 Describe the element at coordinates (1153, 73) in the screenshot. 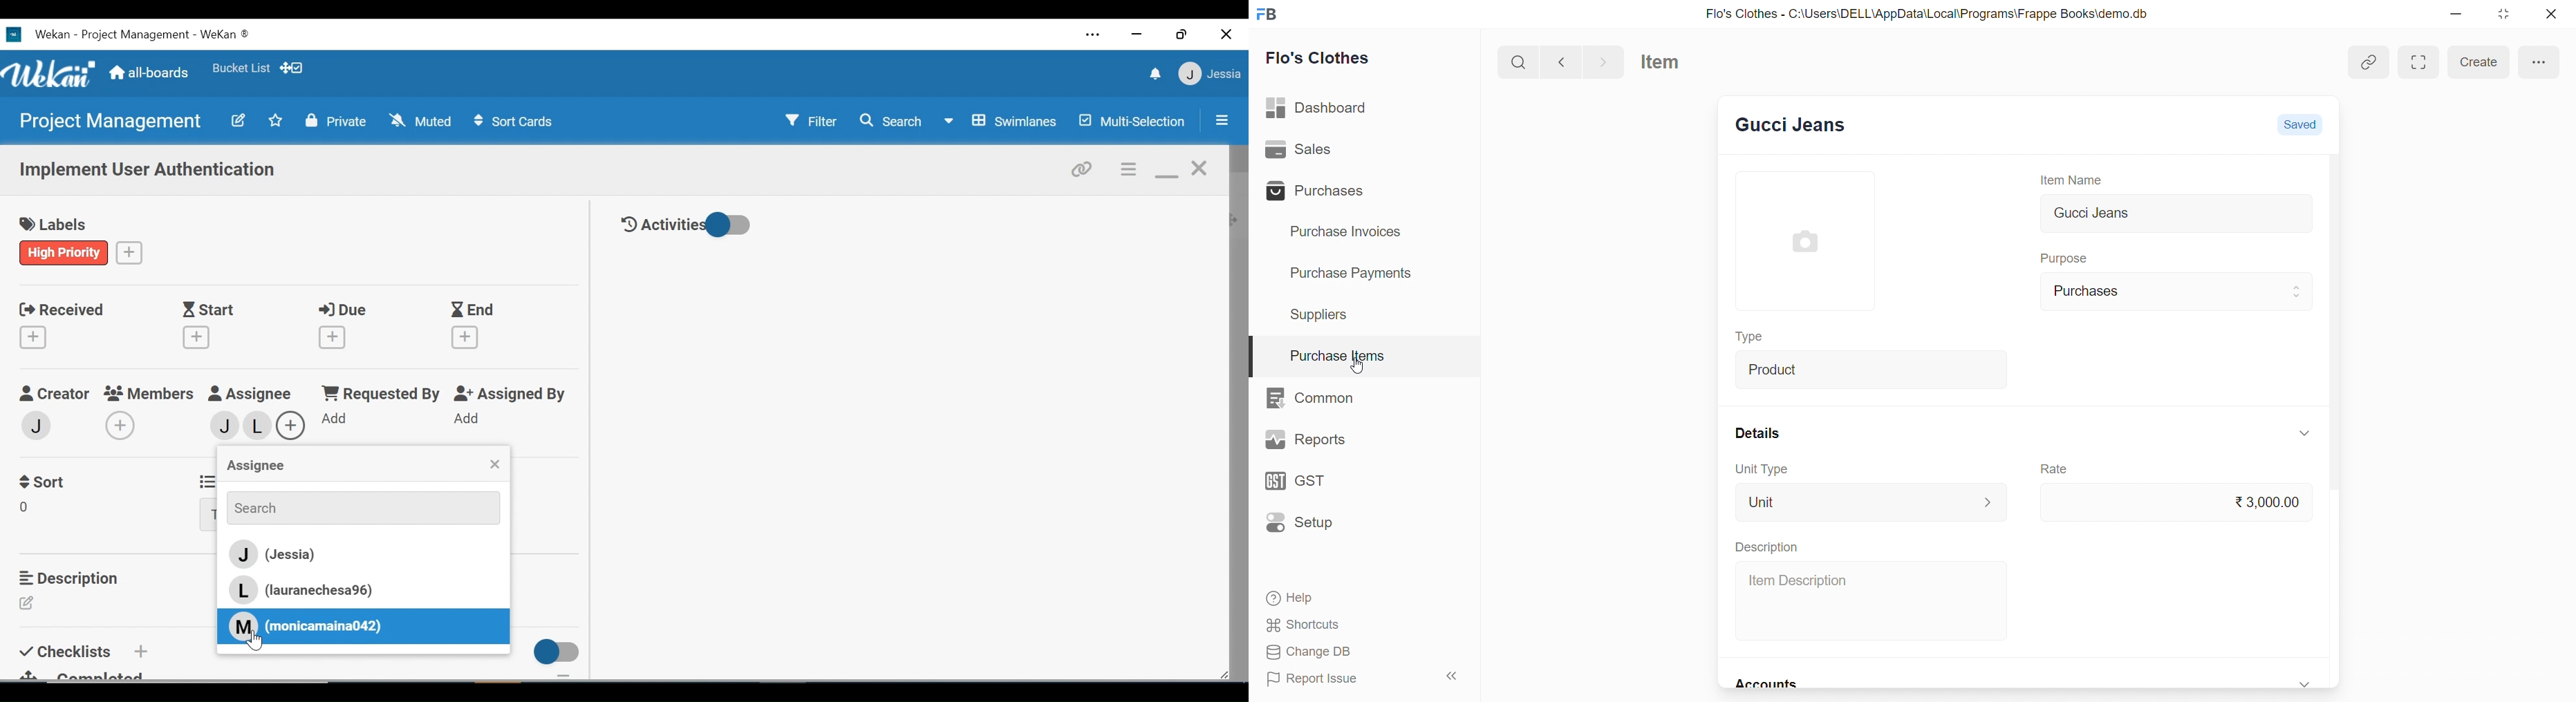

I see `notifications` at that location.